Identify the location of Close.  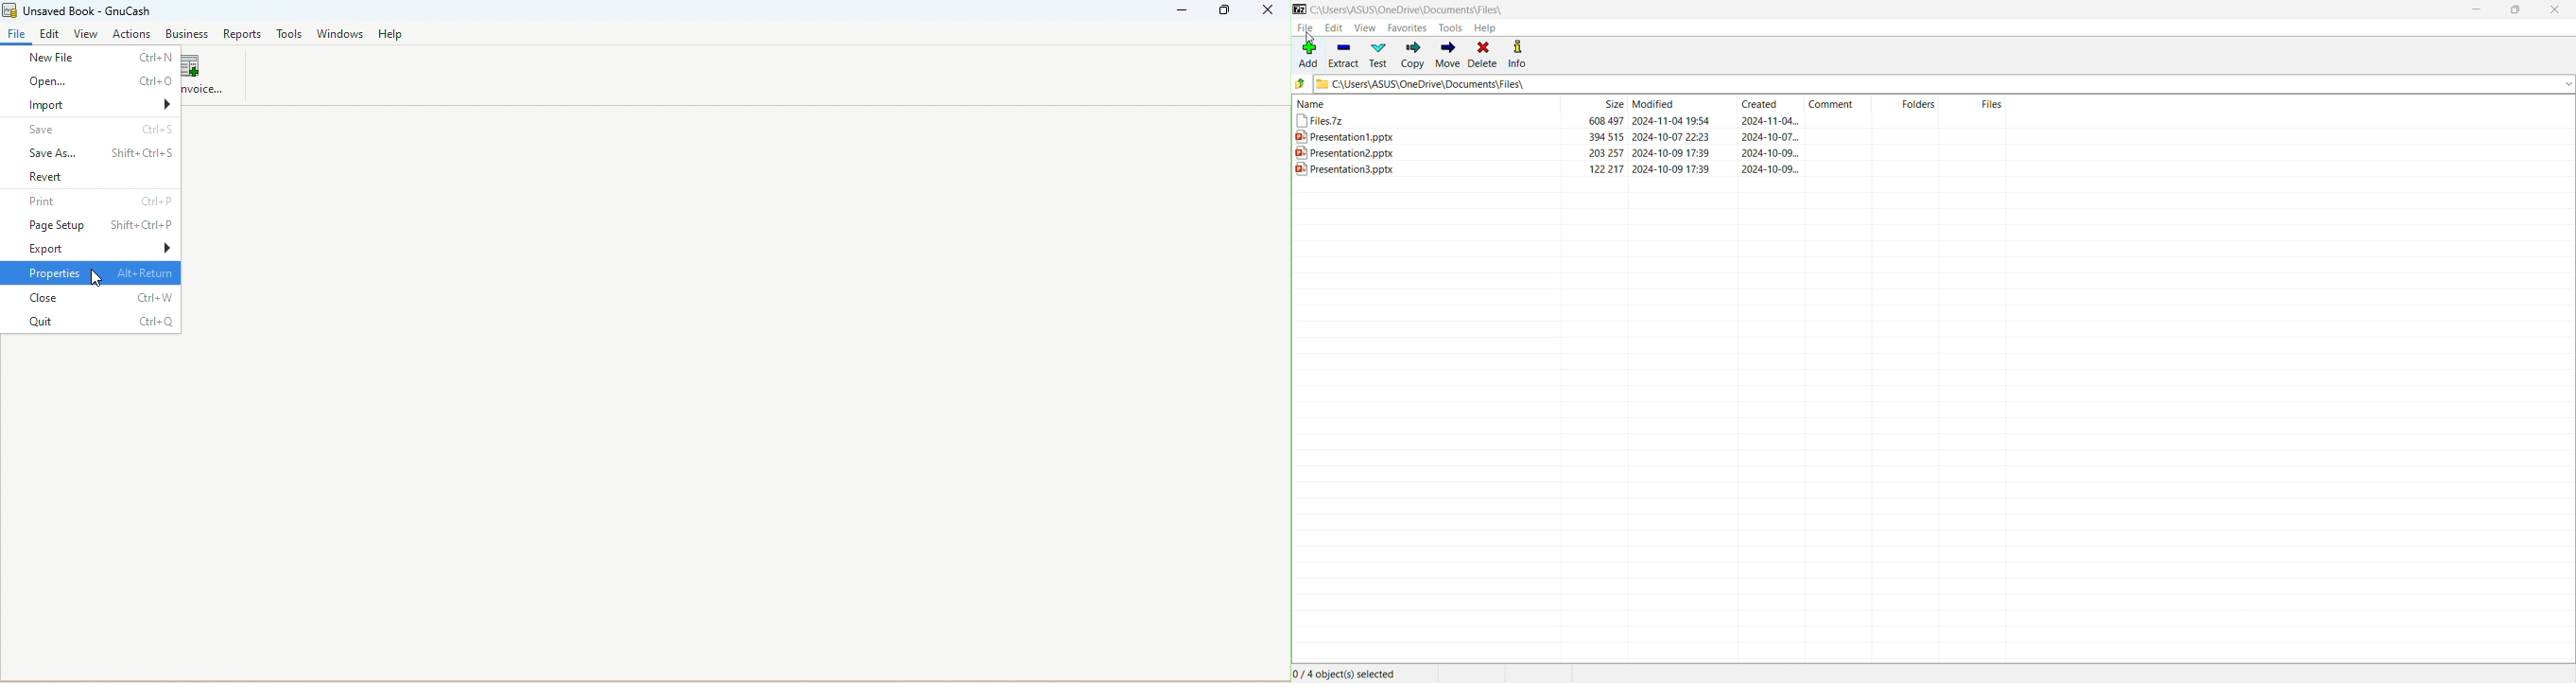
(90, 298).